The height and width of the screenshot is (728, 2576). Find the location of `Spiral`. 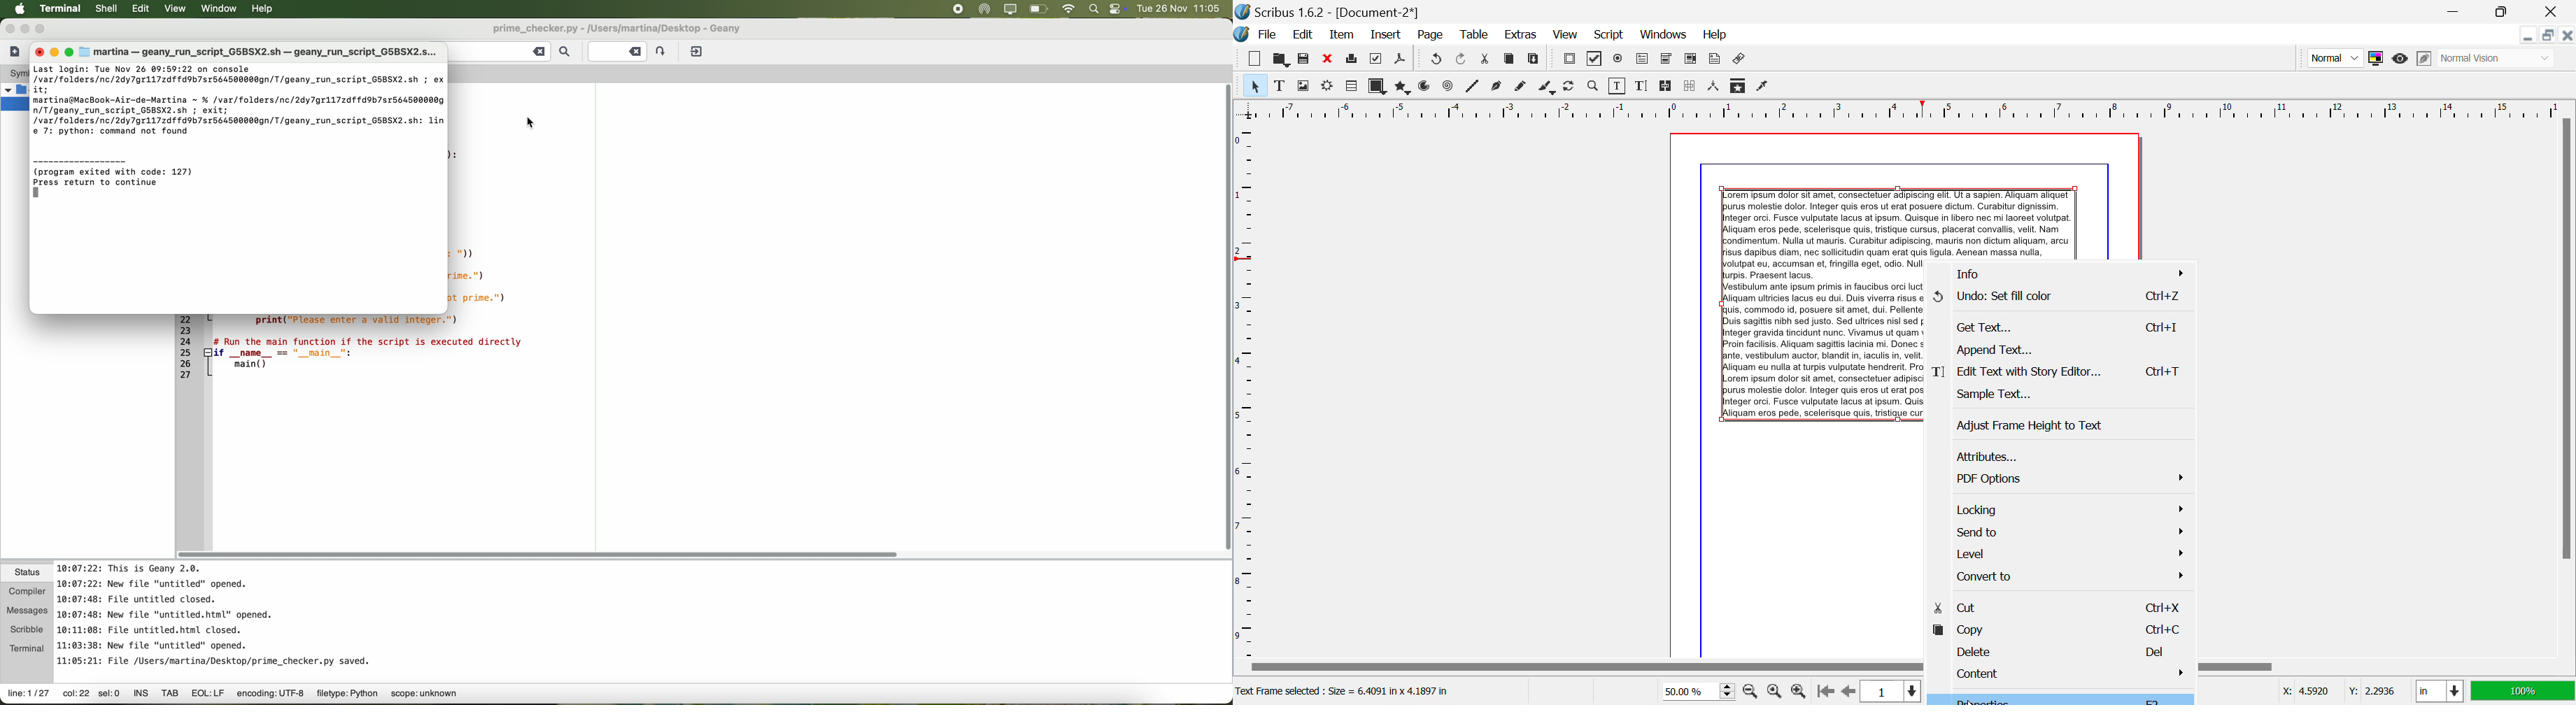

Spiral is located at coordinates (1448, 87).